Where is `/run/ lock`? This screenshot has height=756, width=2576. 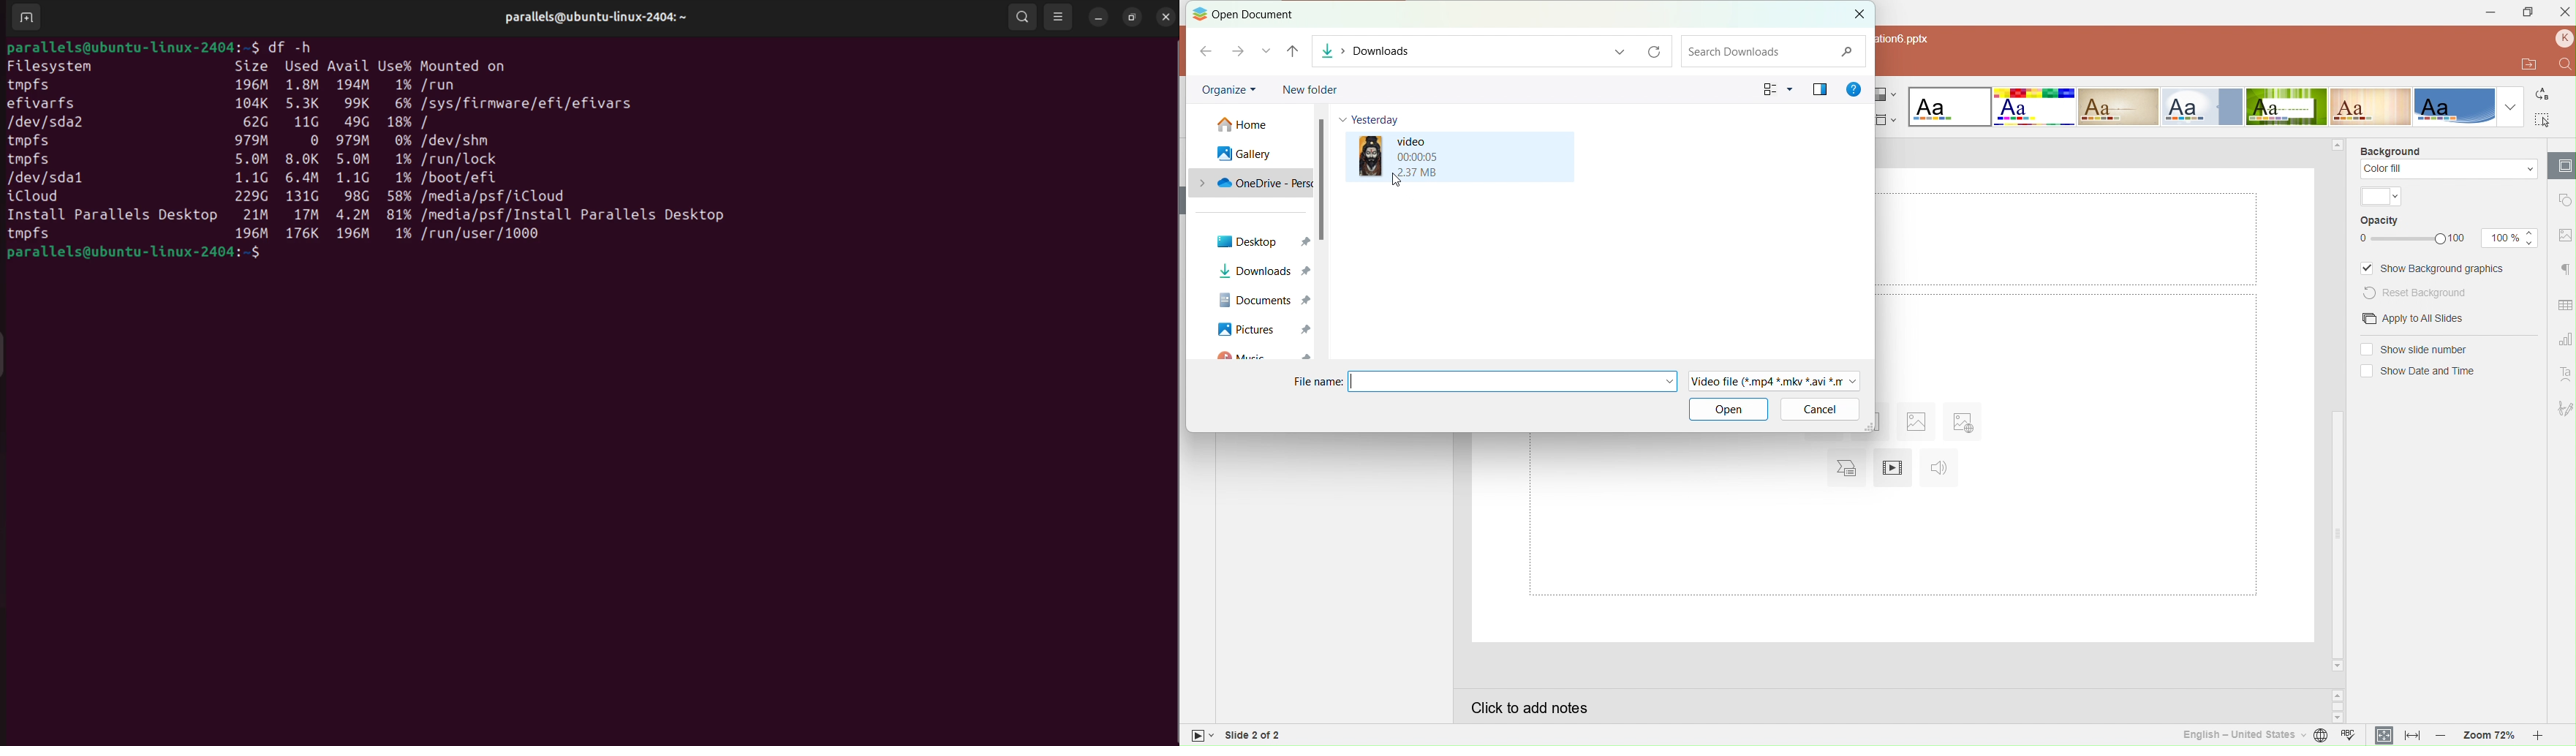
/run/ lock is located at coordinates (468, 160).